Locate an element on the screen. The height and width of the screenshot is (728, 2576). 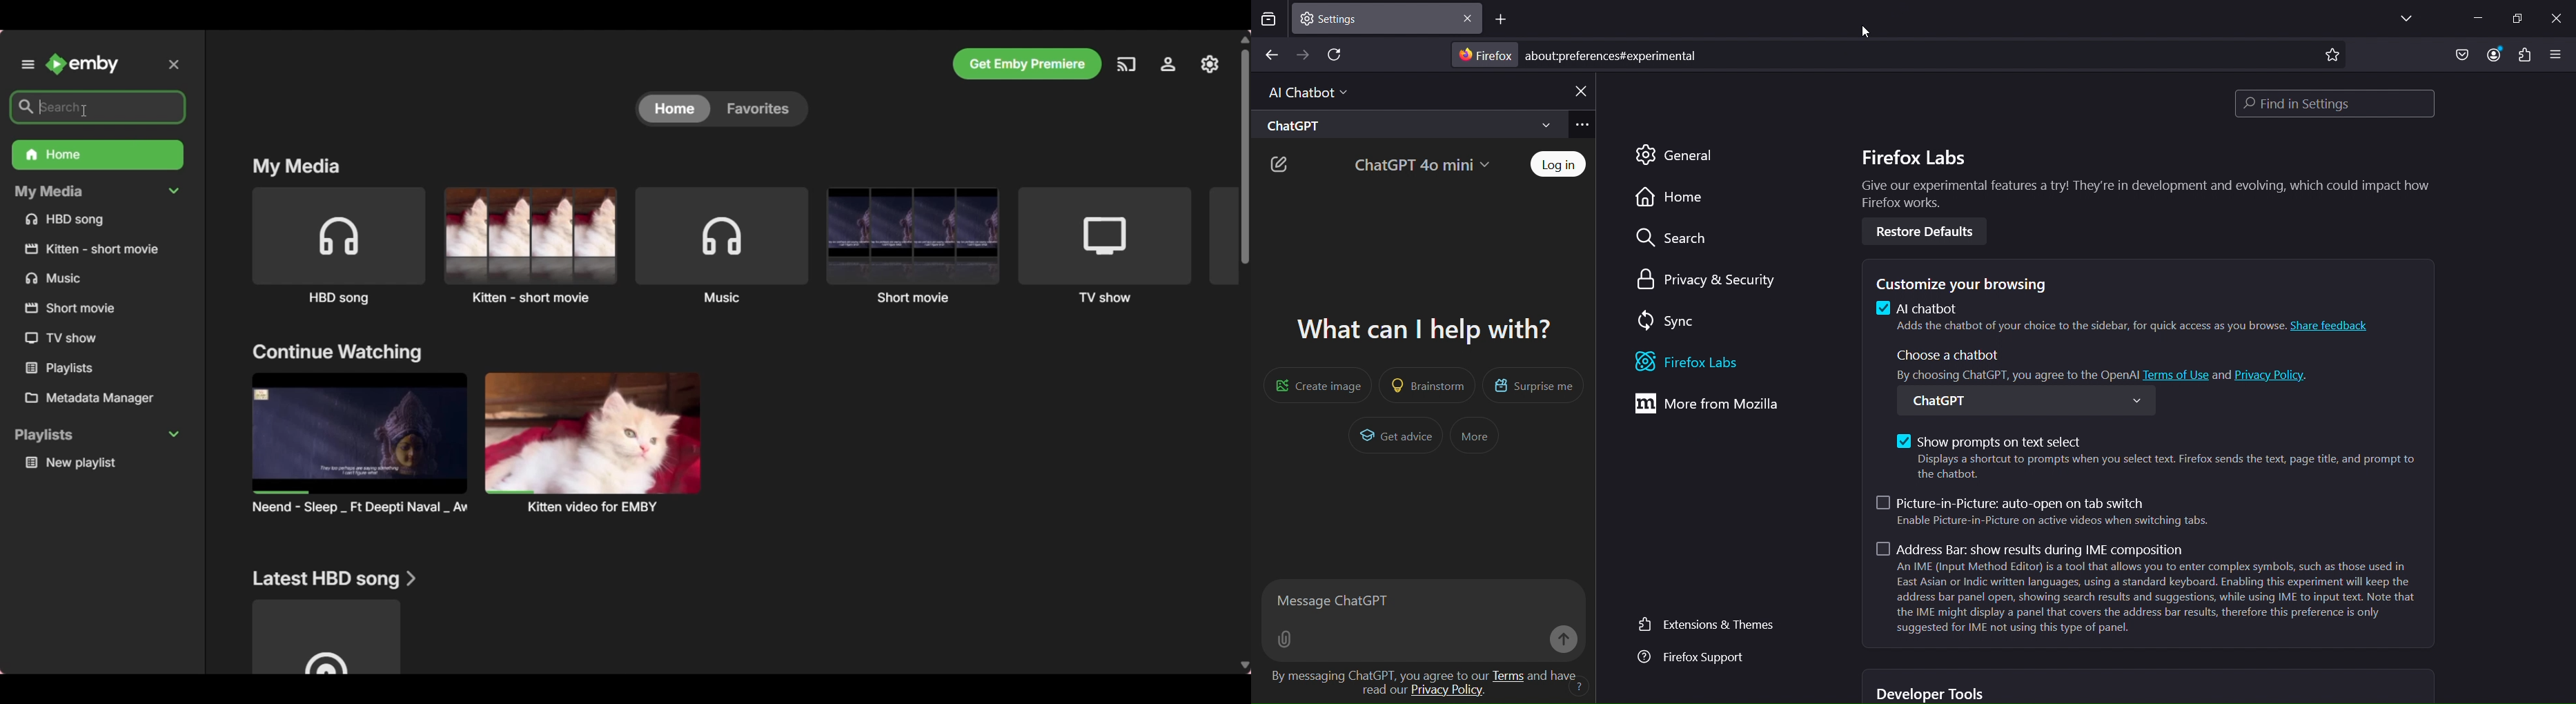
Manage Emby server is located at coordinates (1210, 63).